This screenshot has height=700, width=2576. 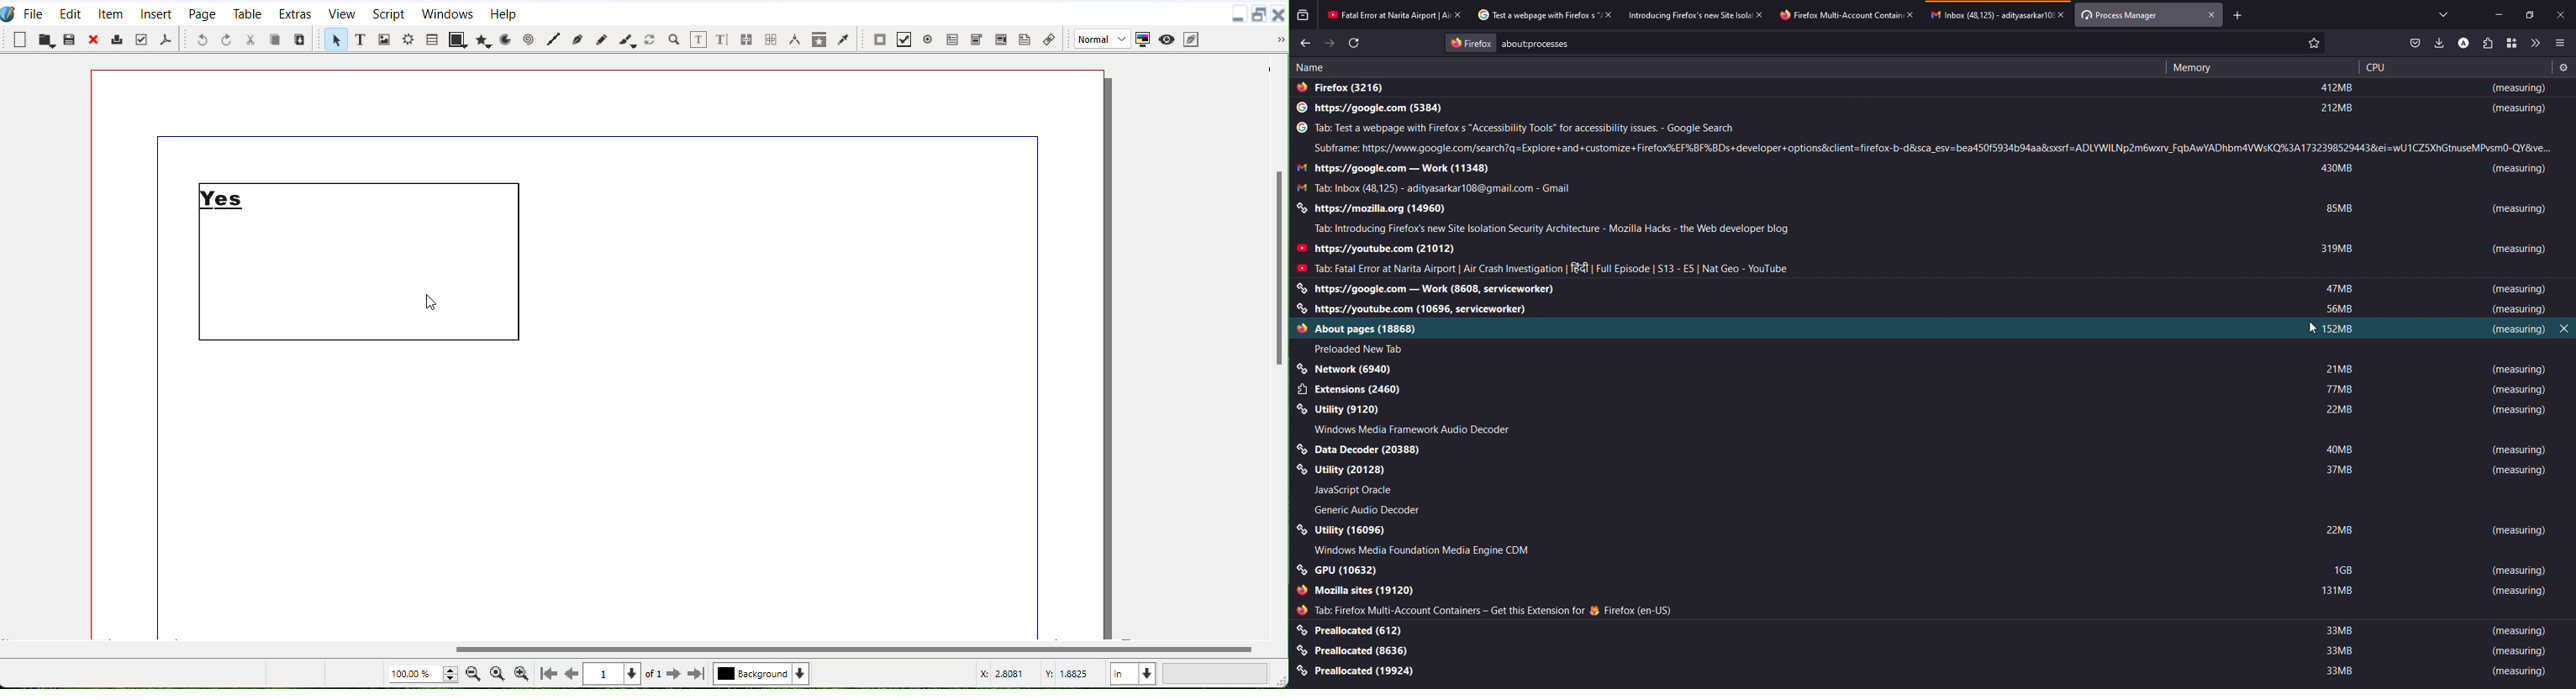 I want to click on Paste, so click(x=300, y=39).